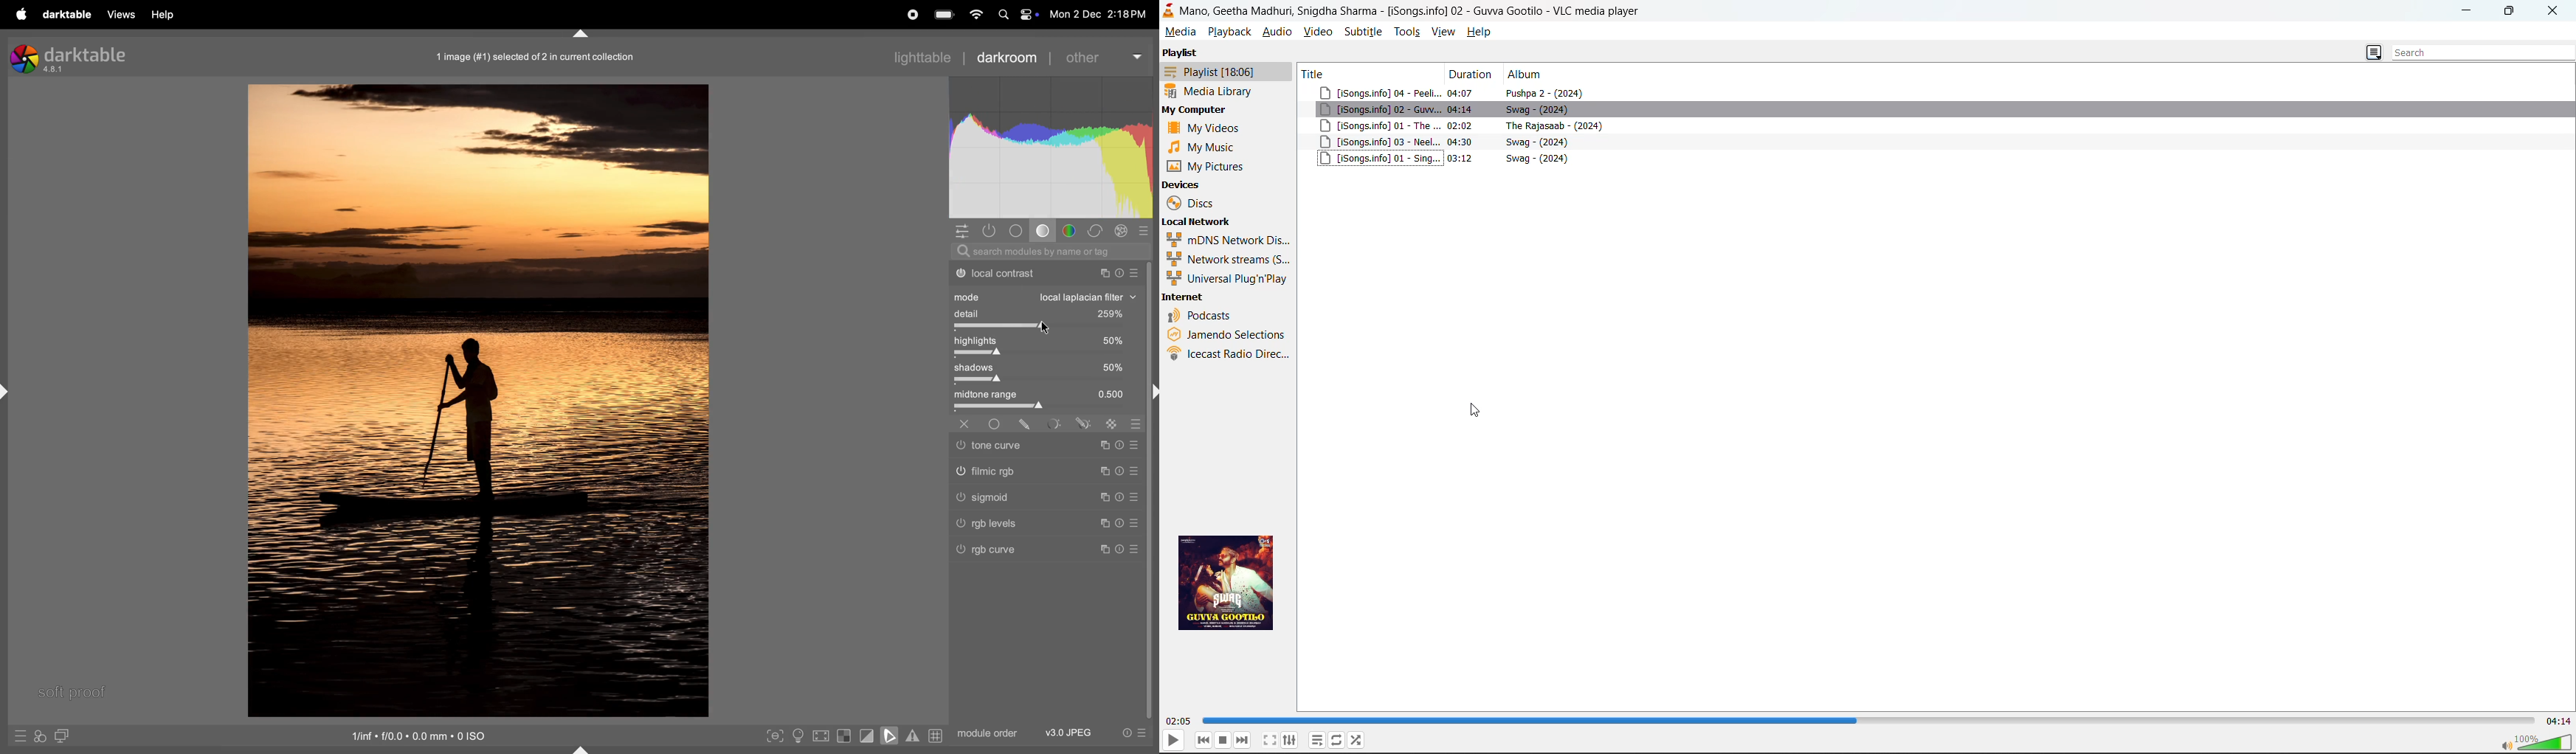 The width and height of the screenshot is (2576, 756). Describe the element at coordinates (1937, 127) in the screenshot. I see `song` at that location.